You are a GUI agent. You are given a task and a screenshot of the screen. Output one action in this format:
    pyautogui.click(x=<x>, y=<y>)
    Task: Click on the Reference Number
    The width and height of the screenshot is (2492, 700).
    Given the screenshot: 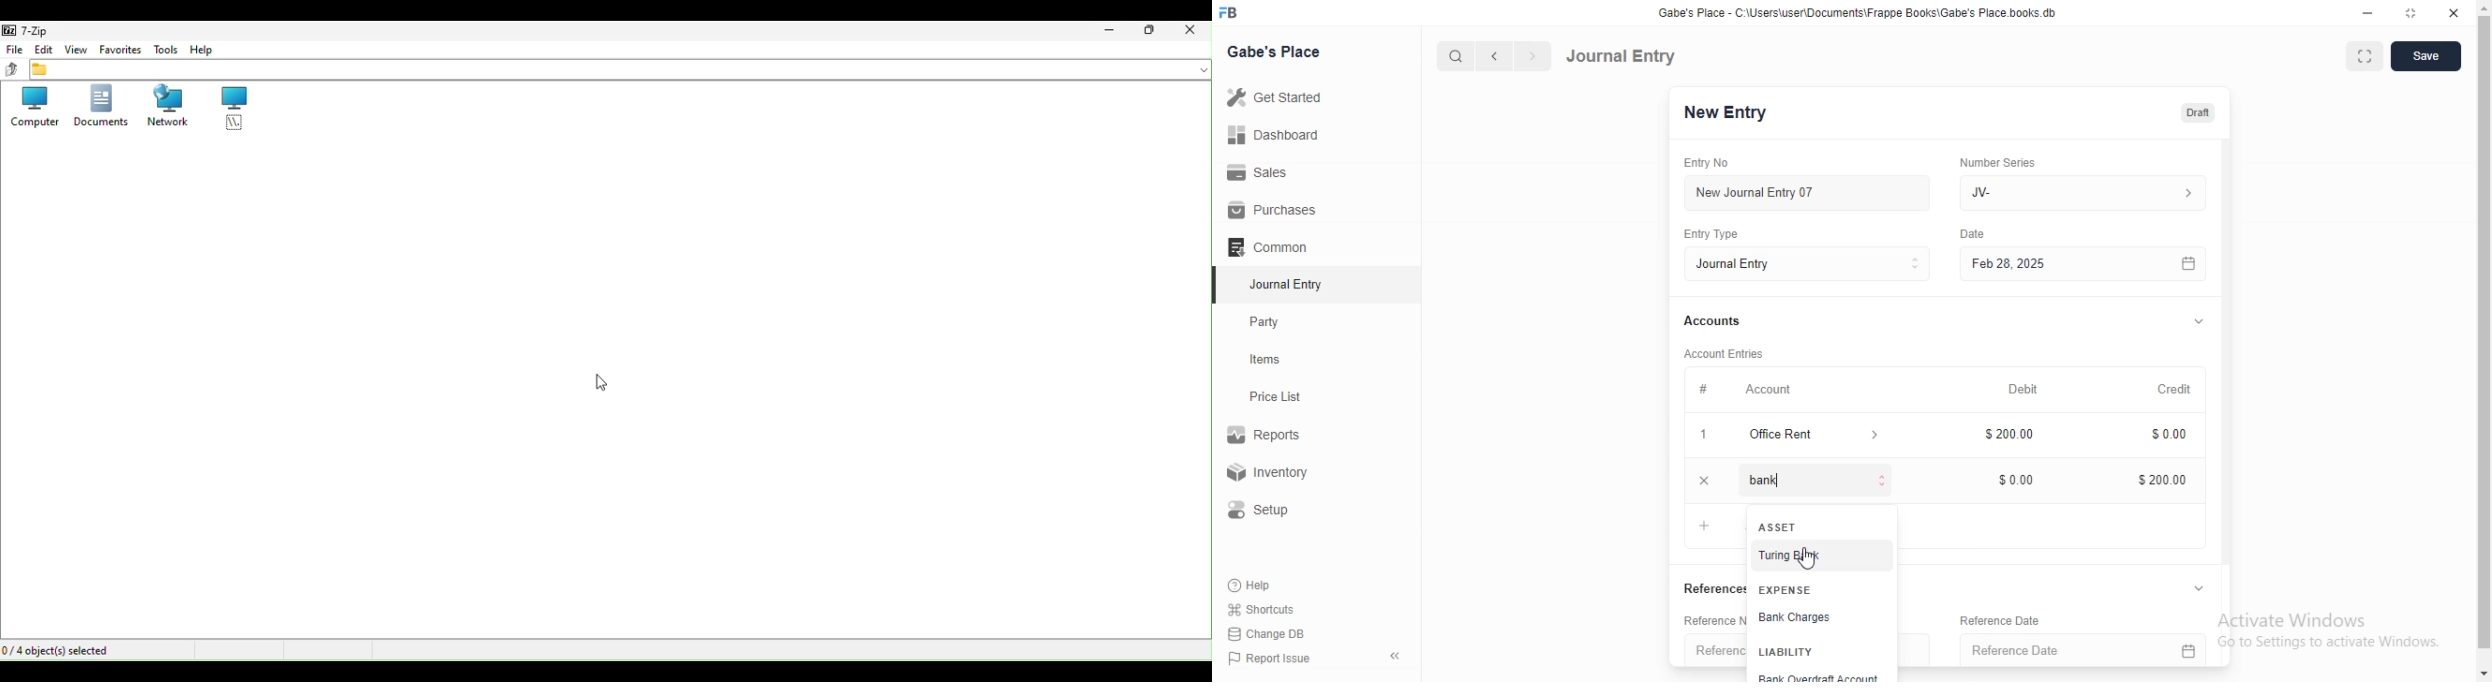 What is the action you would take?
    pyautogui.click(x=1717, y=622)
    